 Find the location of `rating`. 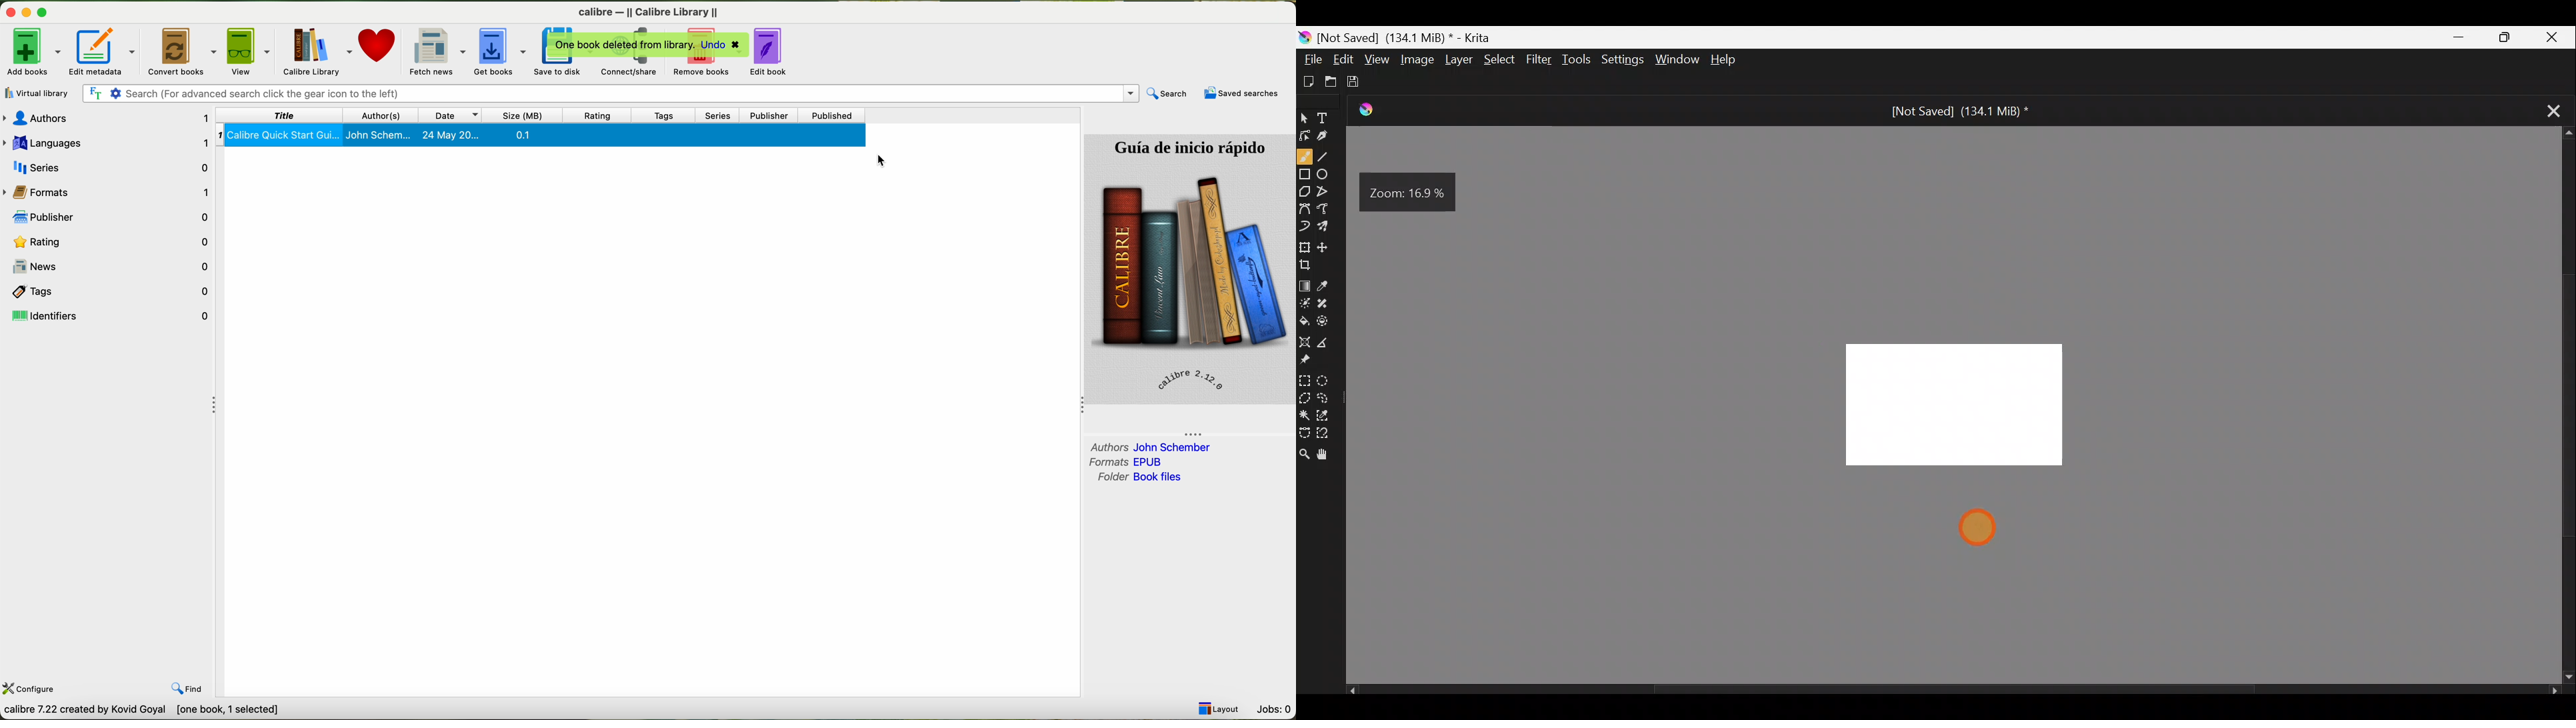

rating is located at coordinates (600, 114).